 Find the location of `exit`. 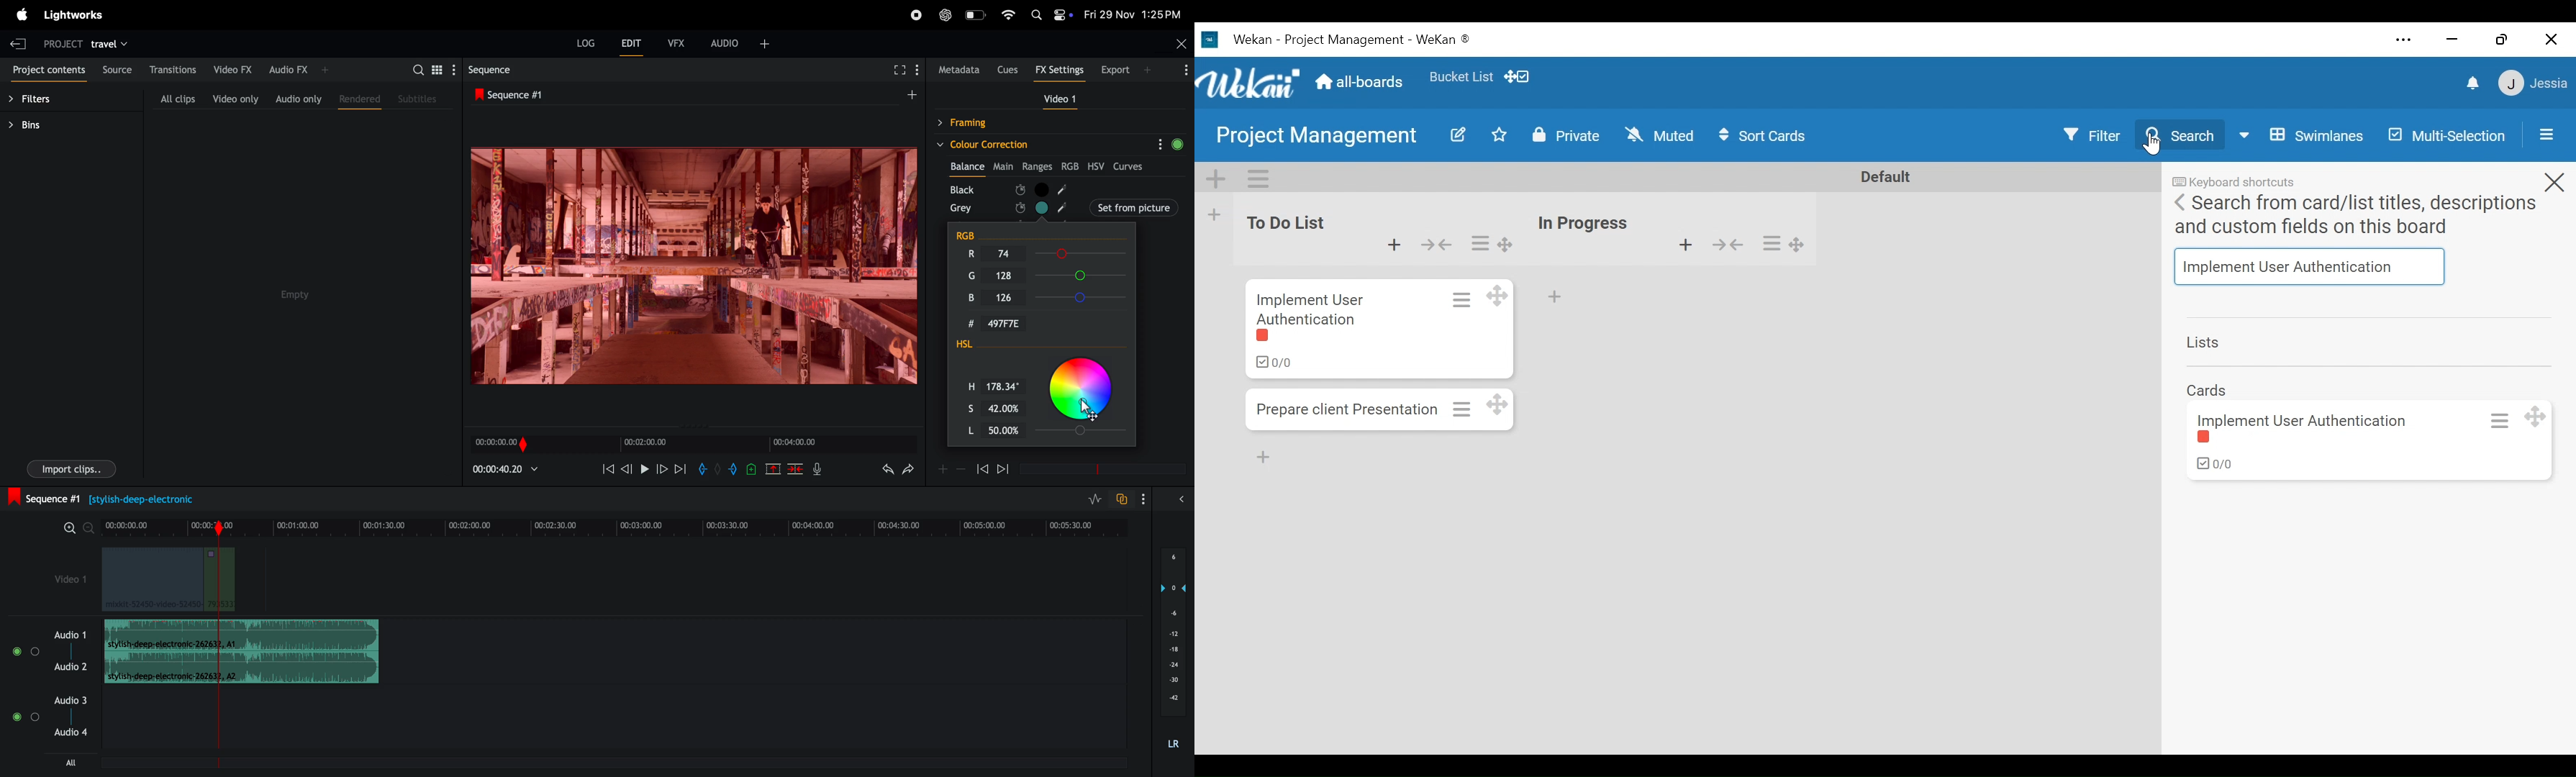

exit is located at coordinates (17, 41).